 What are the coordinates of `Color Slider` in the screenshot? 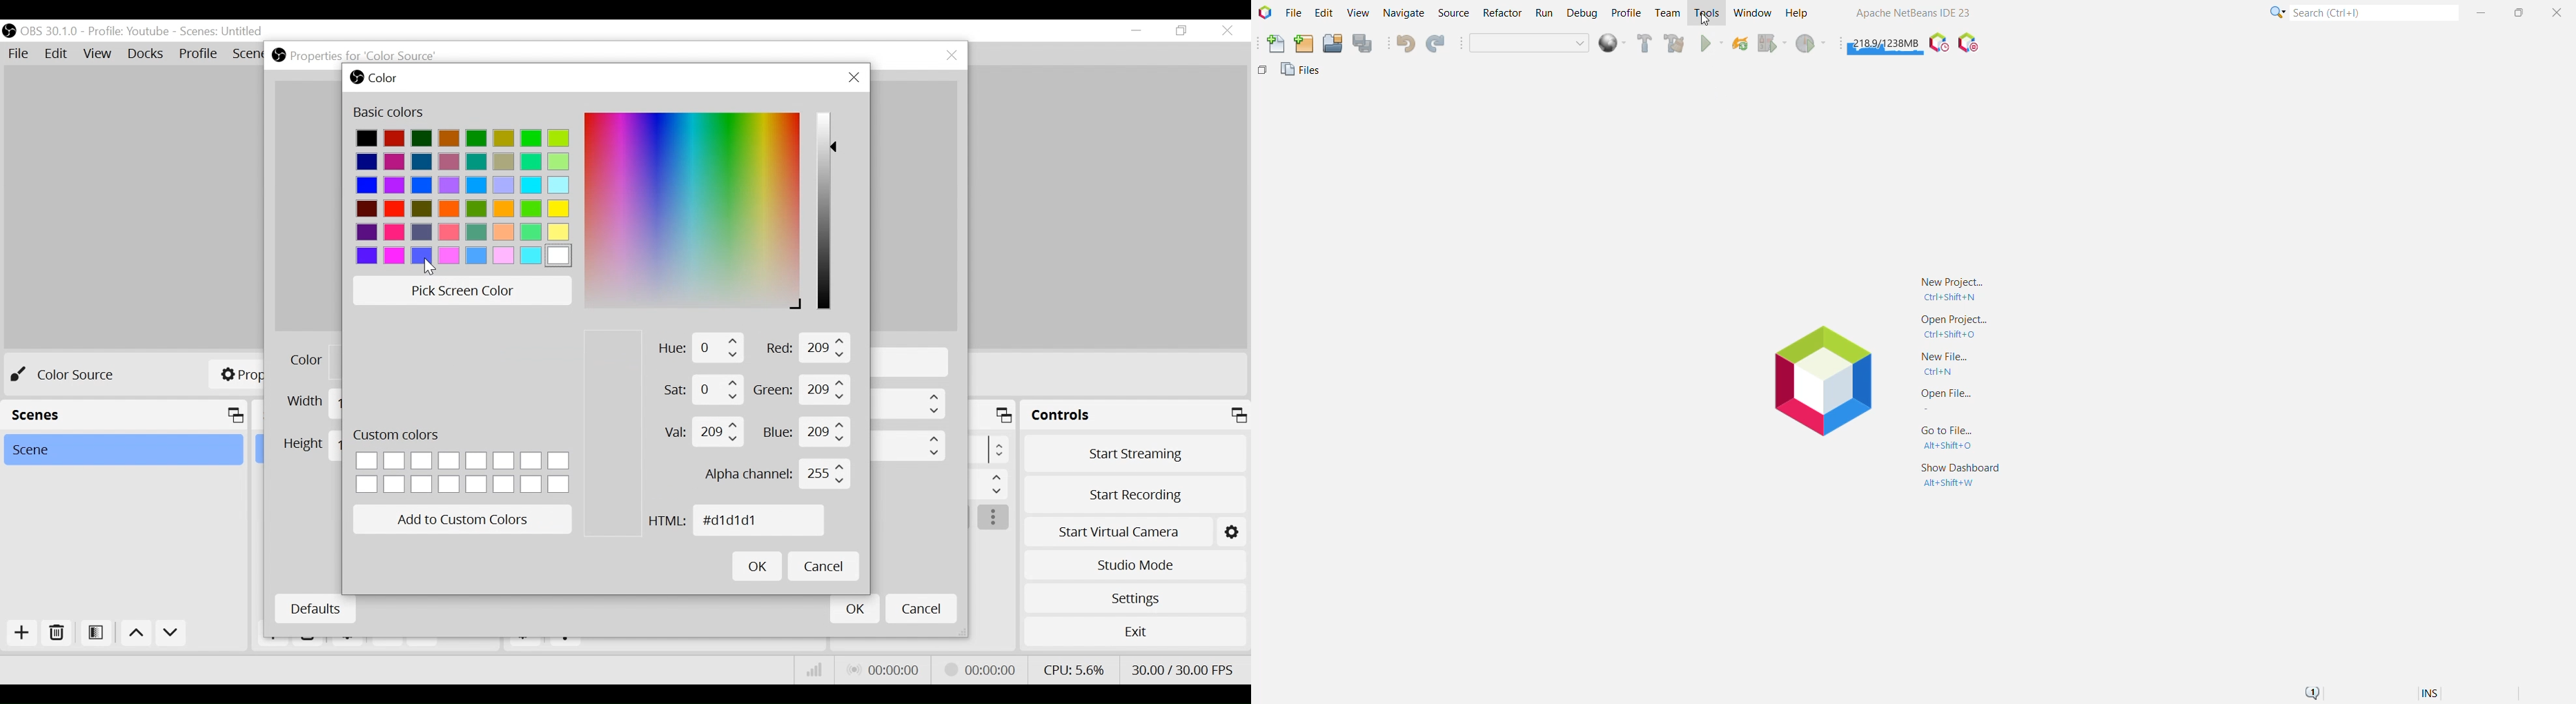 It's located at (822, 211).